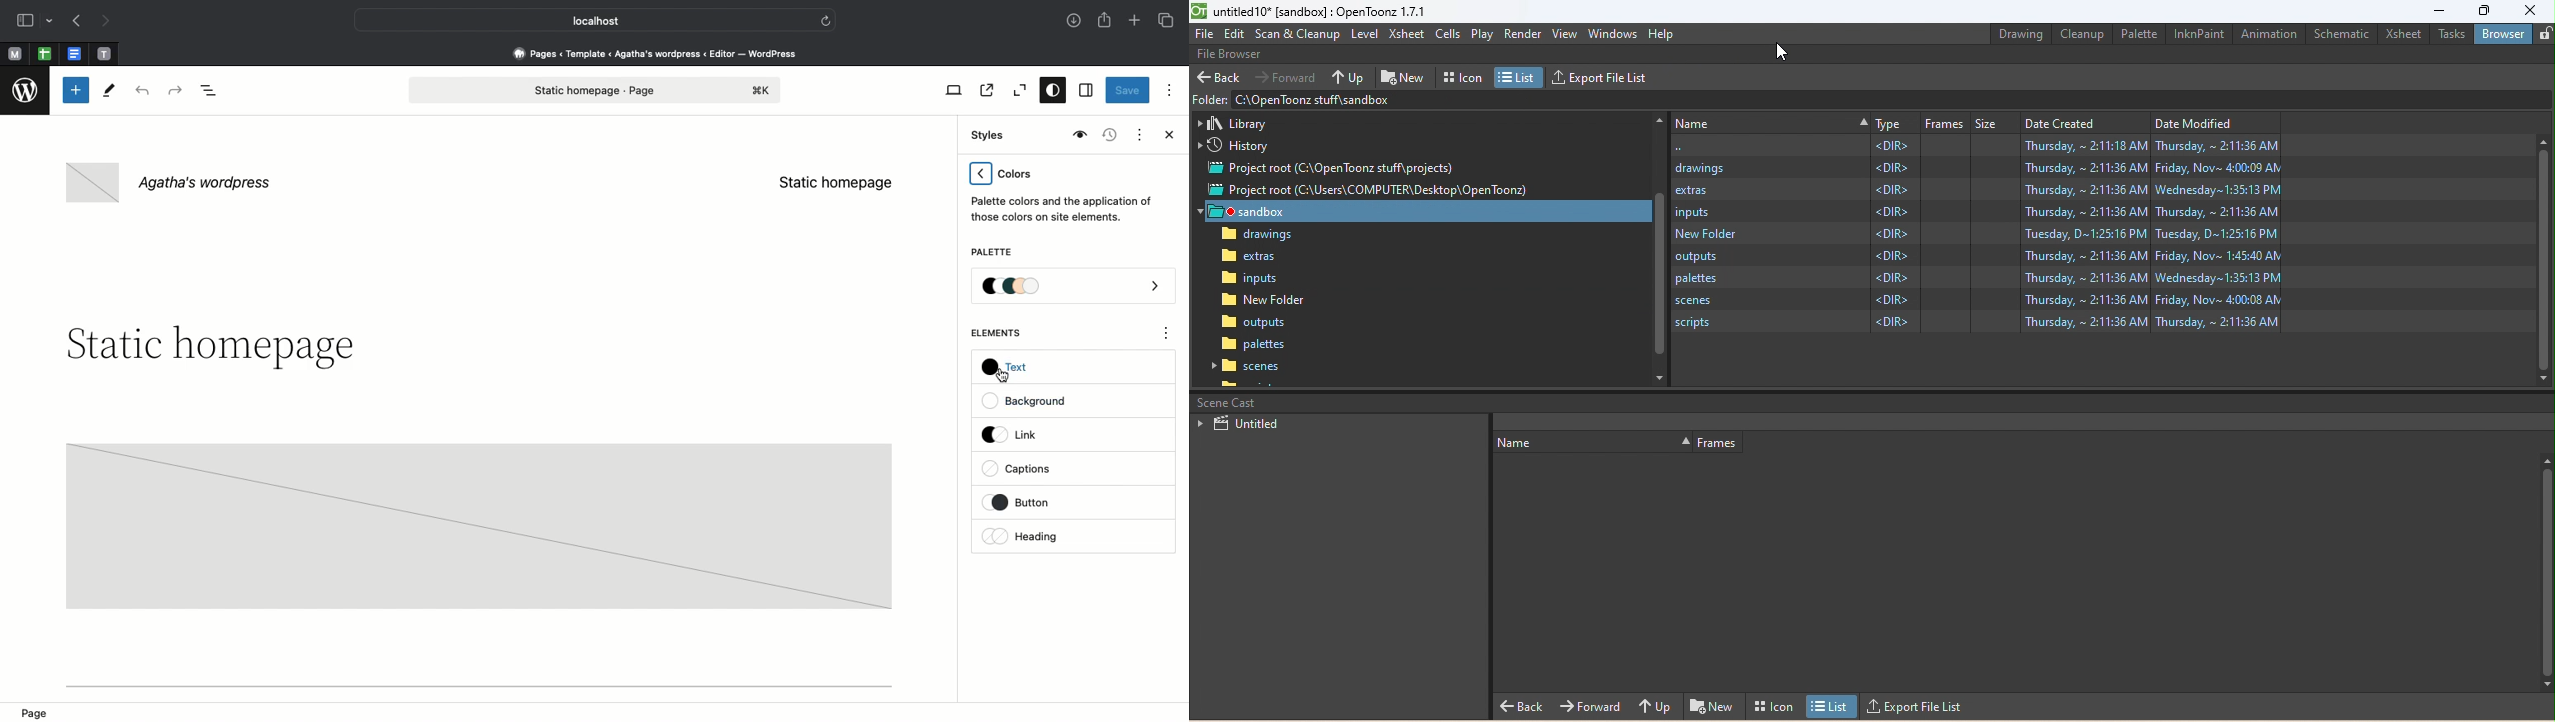 This screenshot has height=728, width=2576. Describe the element at coordinates (207, 347) in the screenshot. I see `Headline` at that location.